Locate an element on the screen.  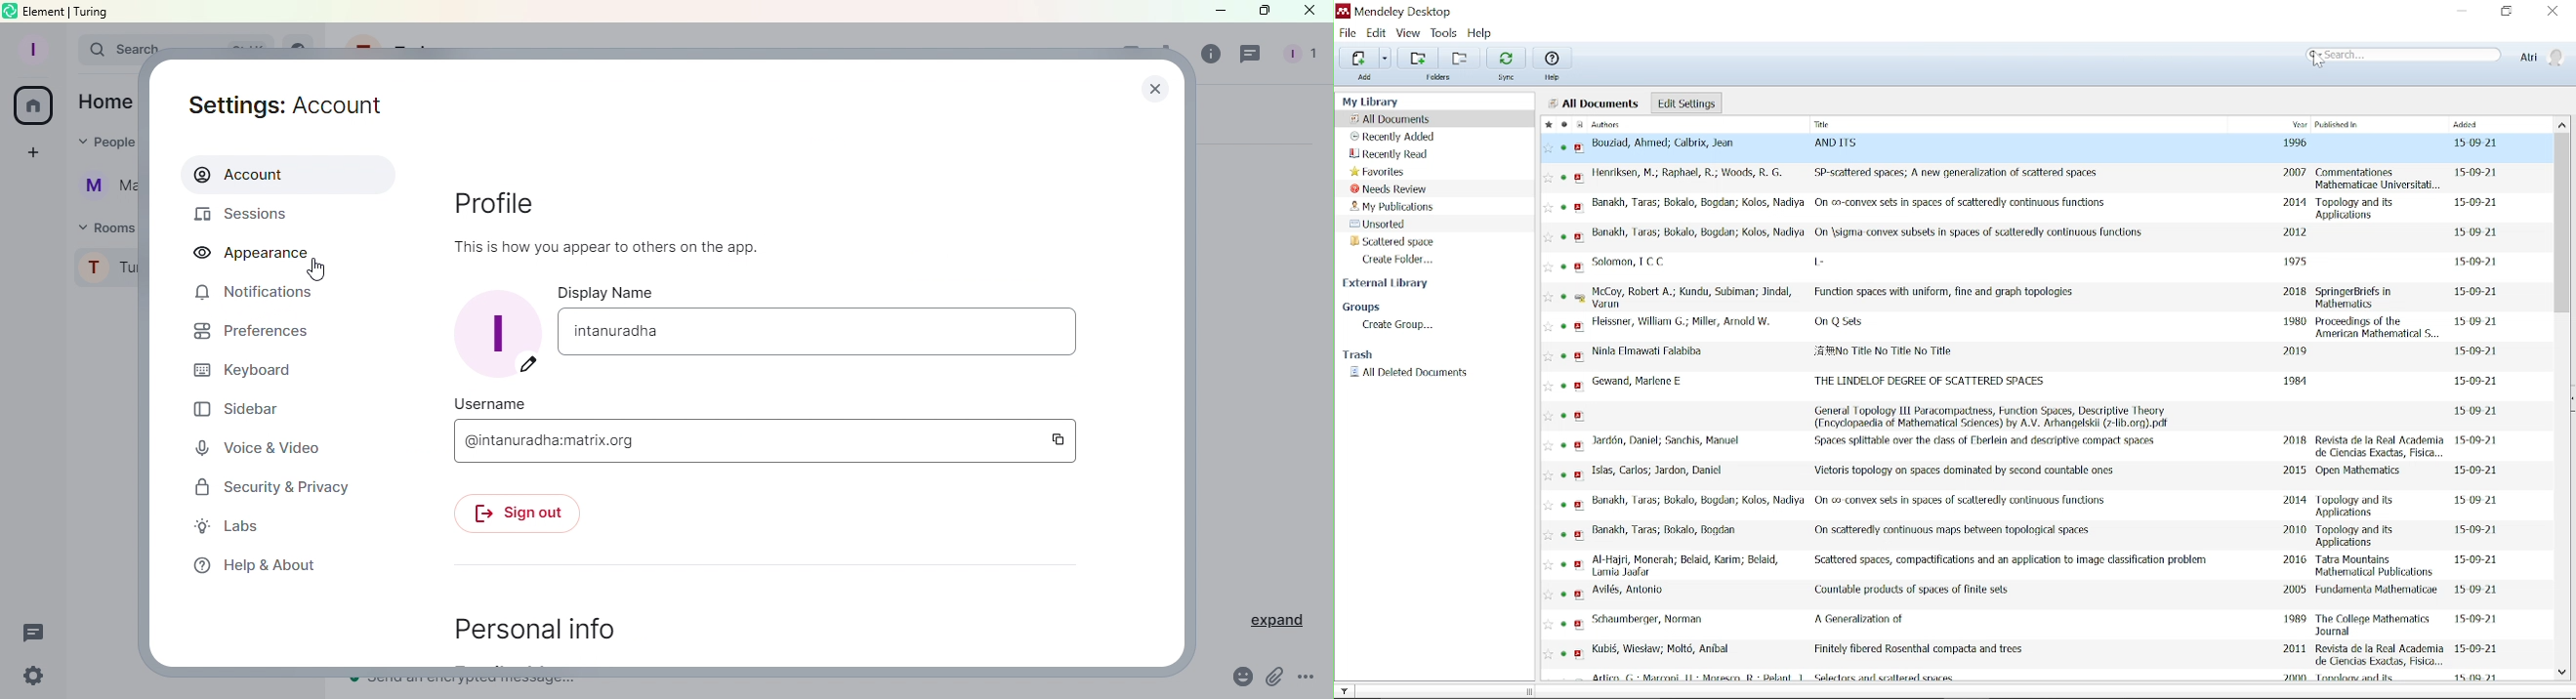
More Options is located at coordinates (1312, 678).